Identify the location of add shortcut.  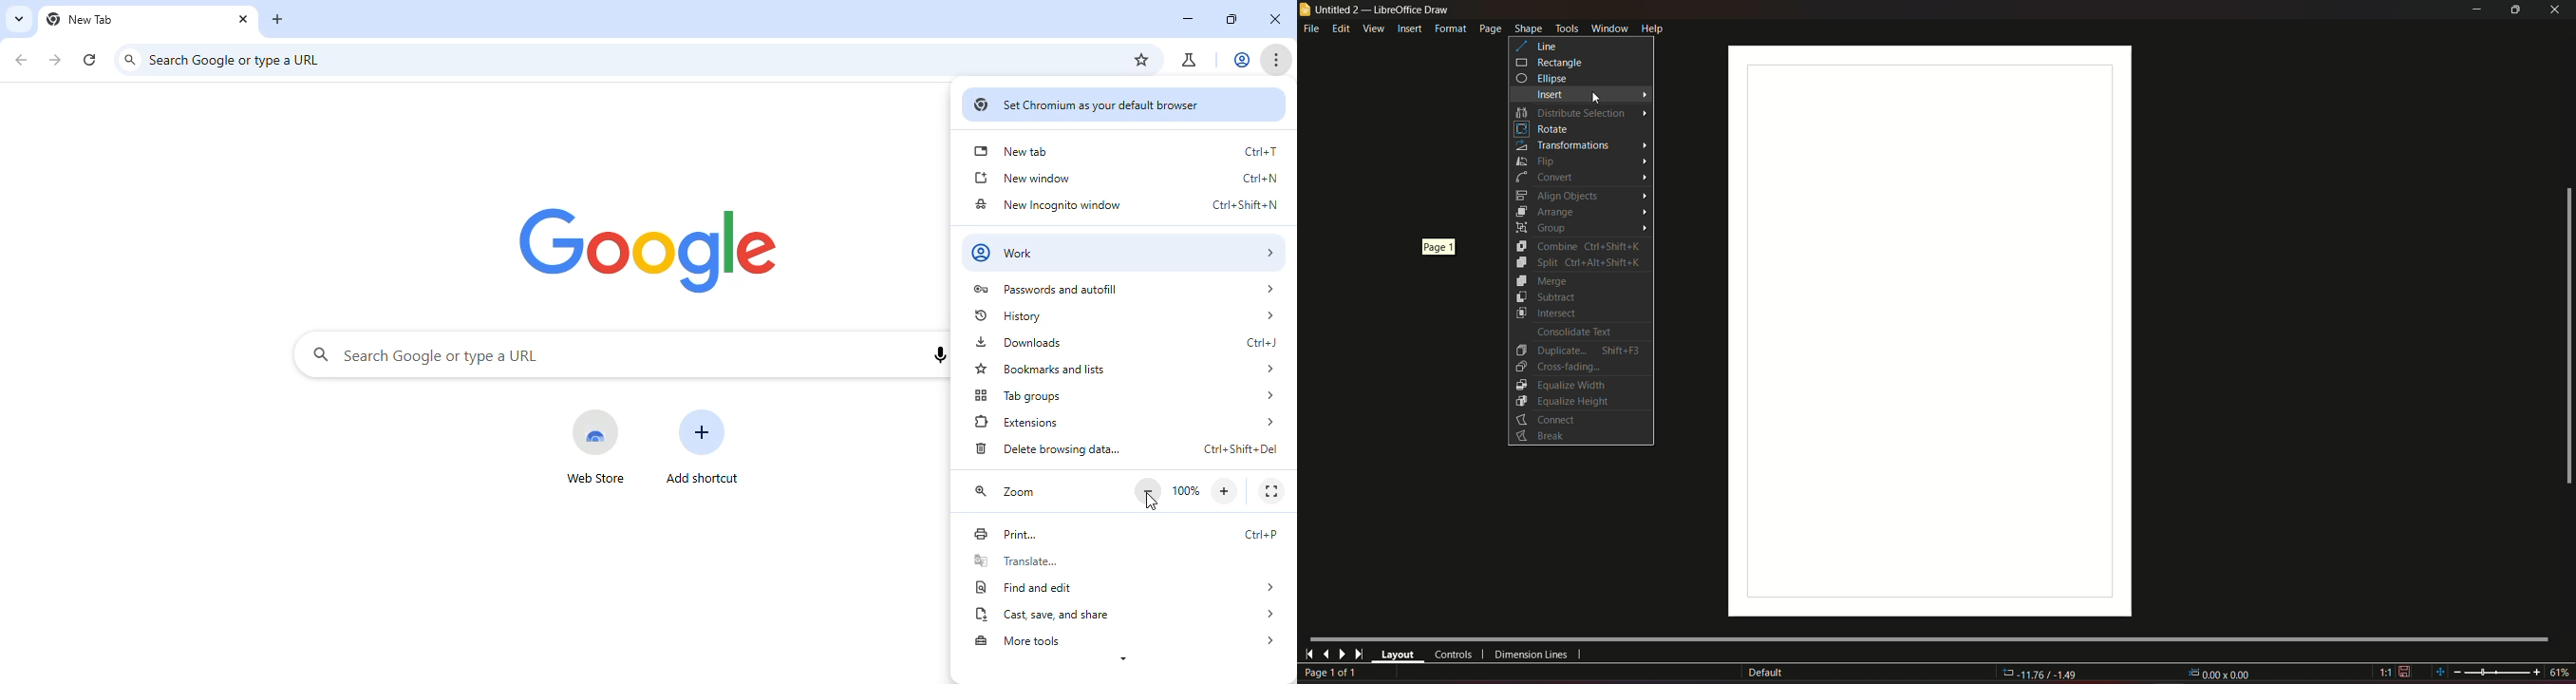
(703, 446).